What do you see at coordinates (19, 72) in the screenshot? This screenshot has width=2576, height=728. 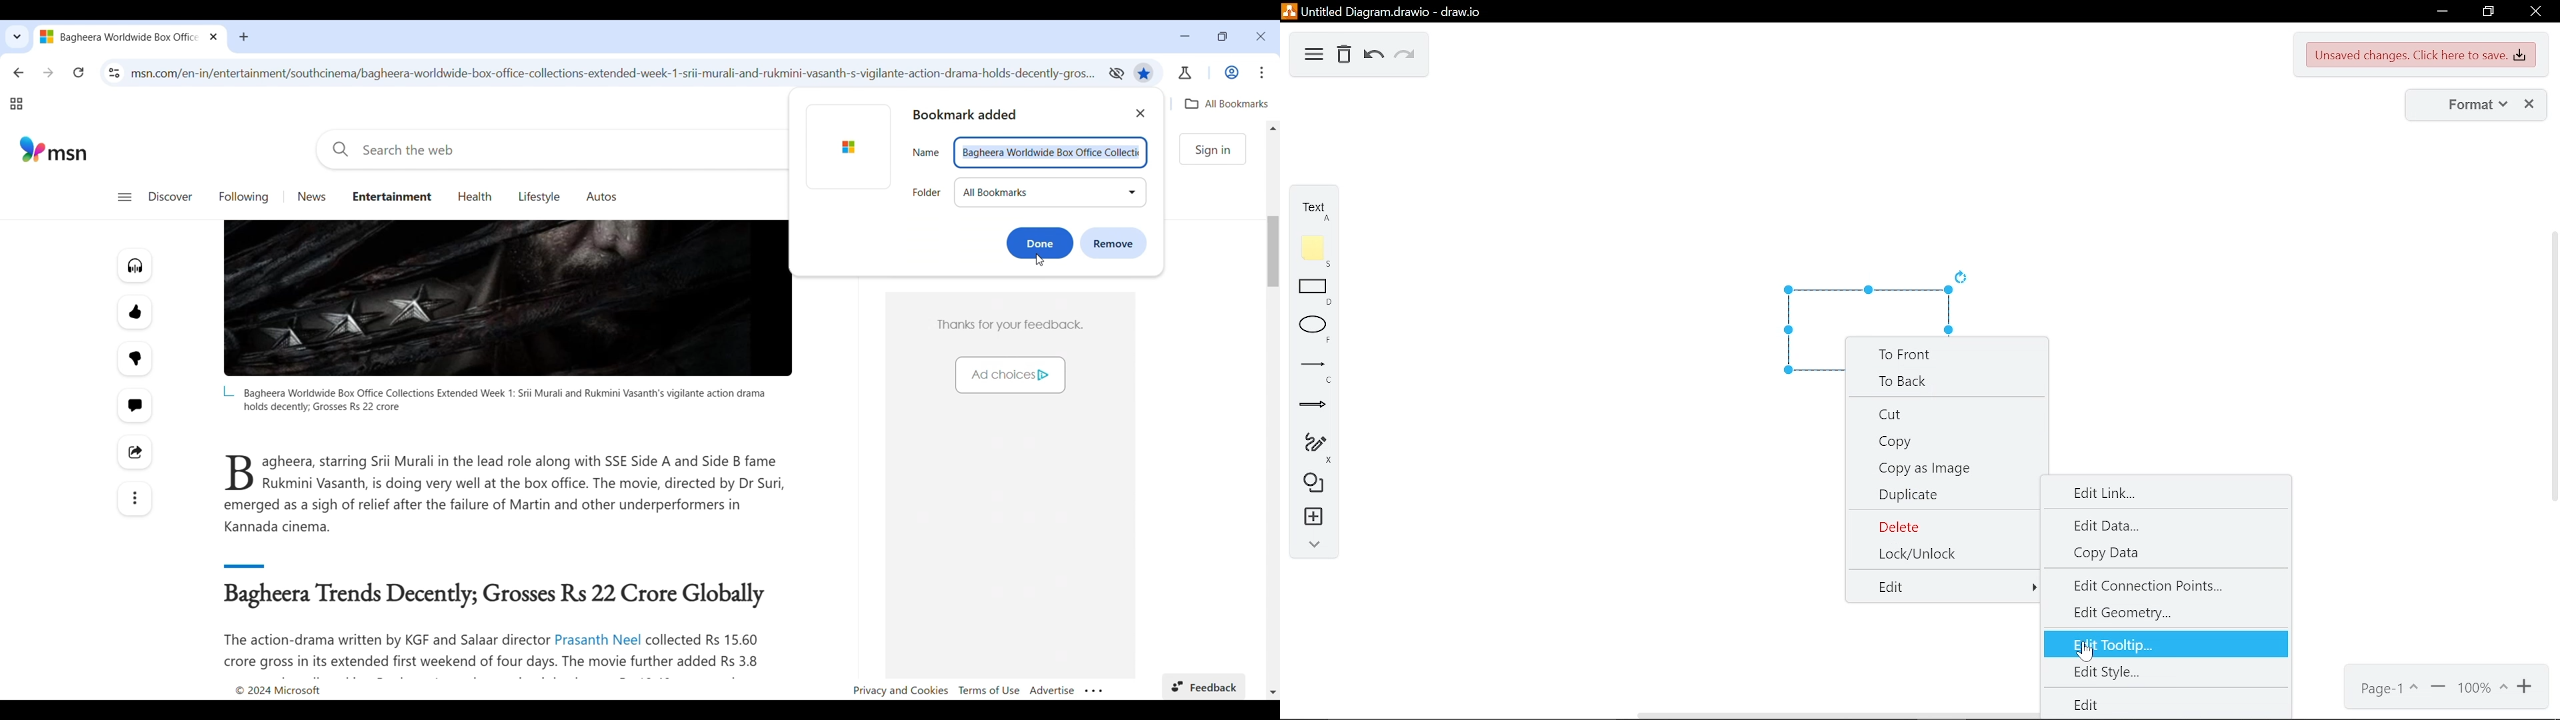 I see `Go back` at bounding box center [19, 72].